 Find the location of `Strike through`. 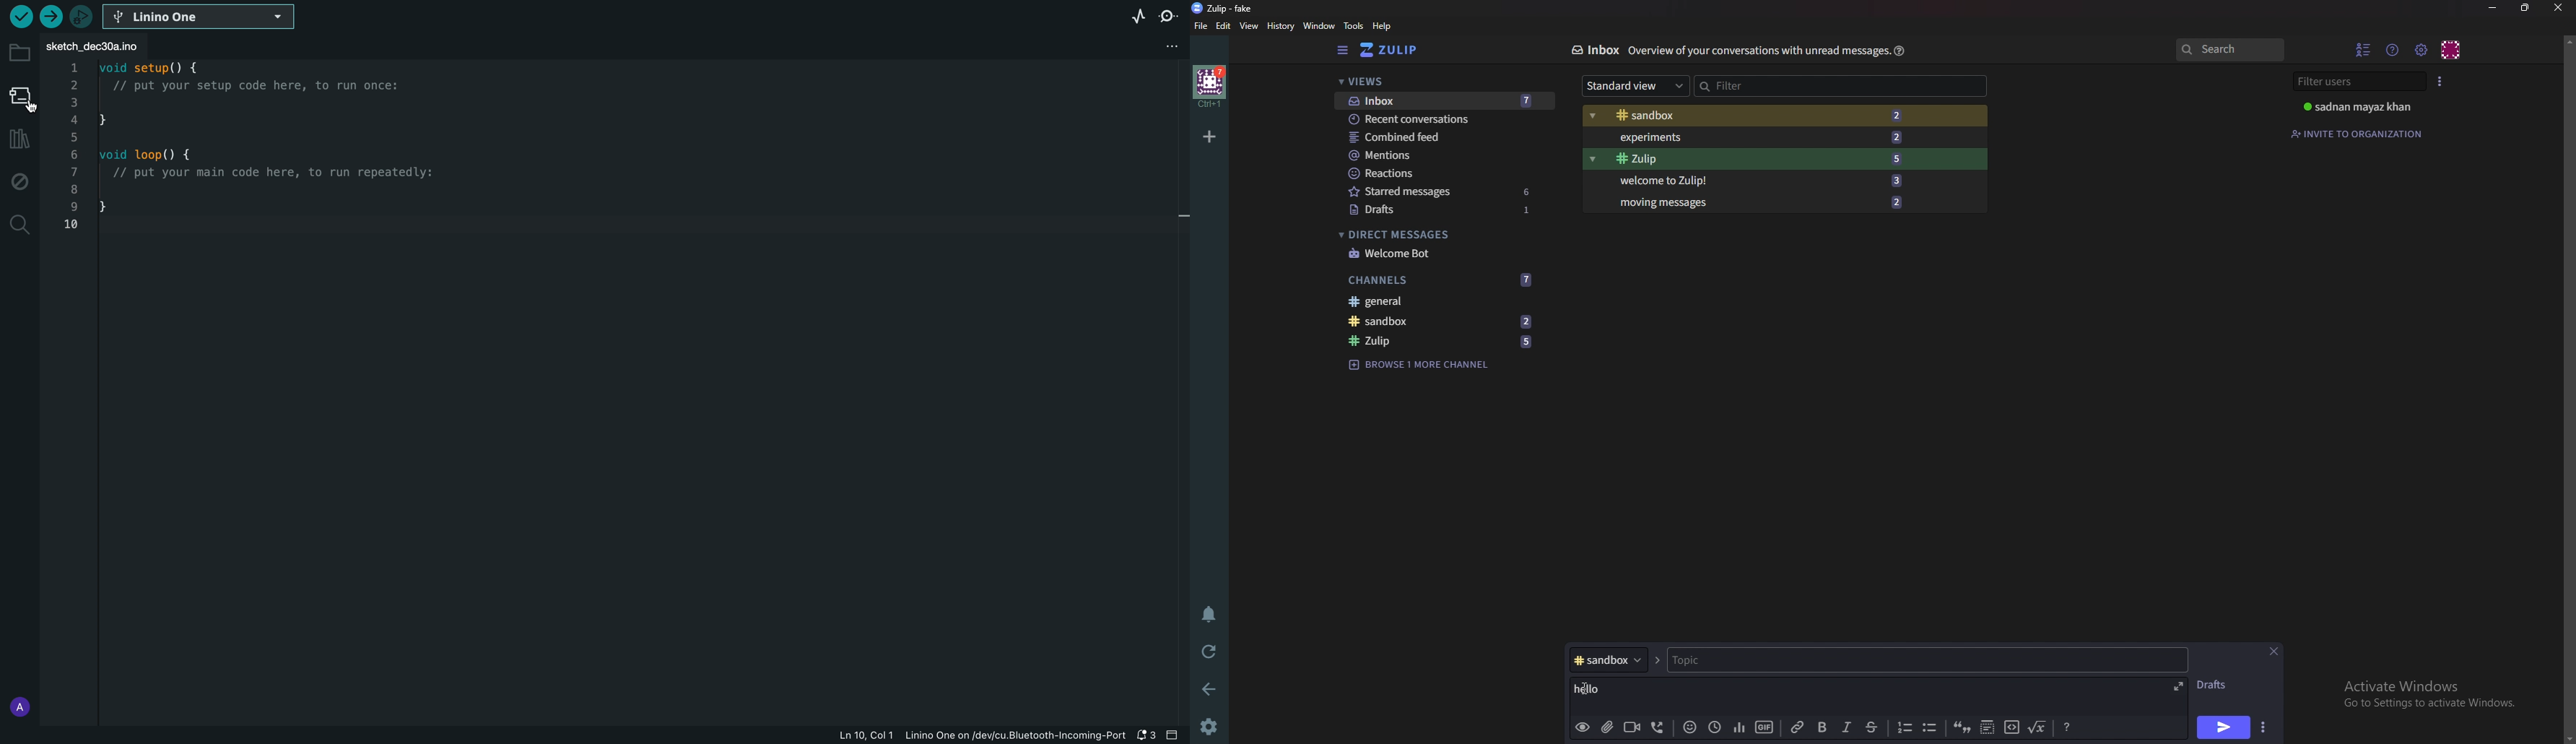

Strike through is located at coordinates (1878, 727).